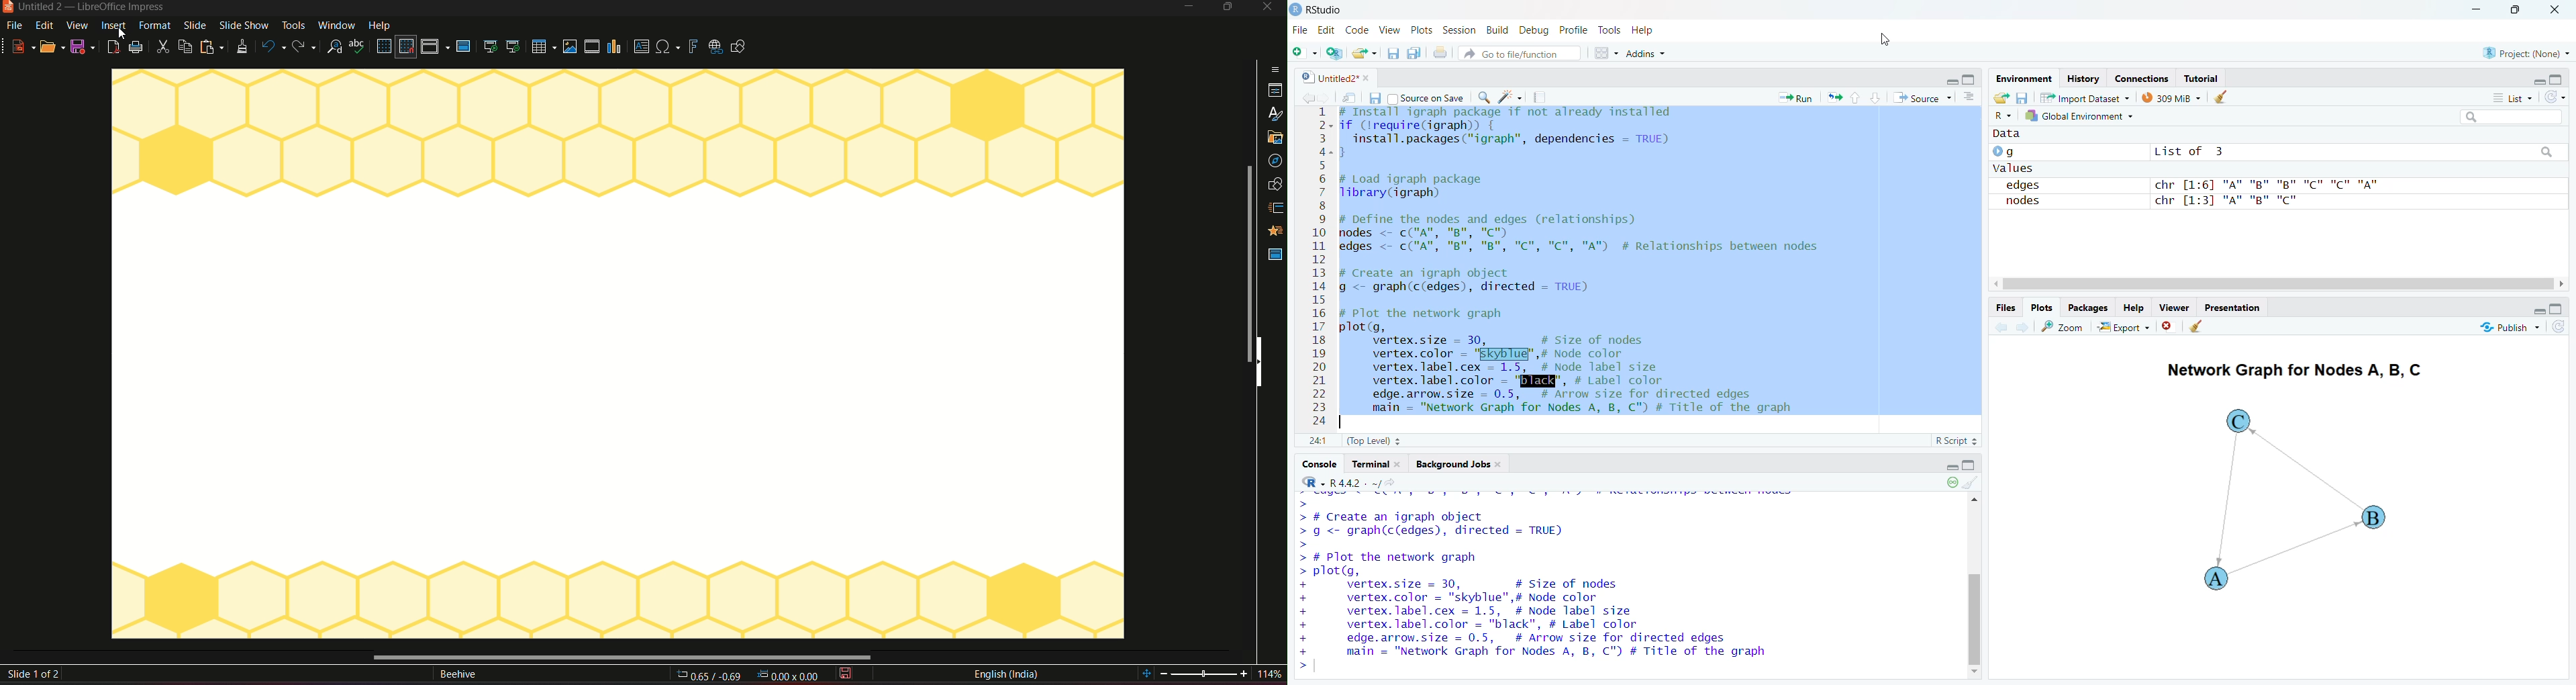 The image size is (2576, 700). I want to click on 1:!, so click(1310, 443).